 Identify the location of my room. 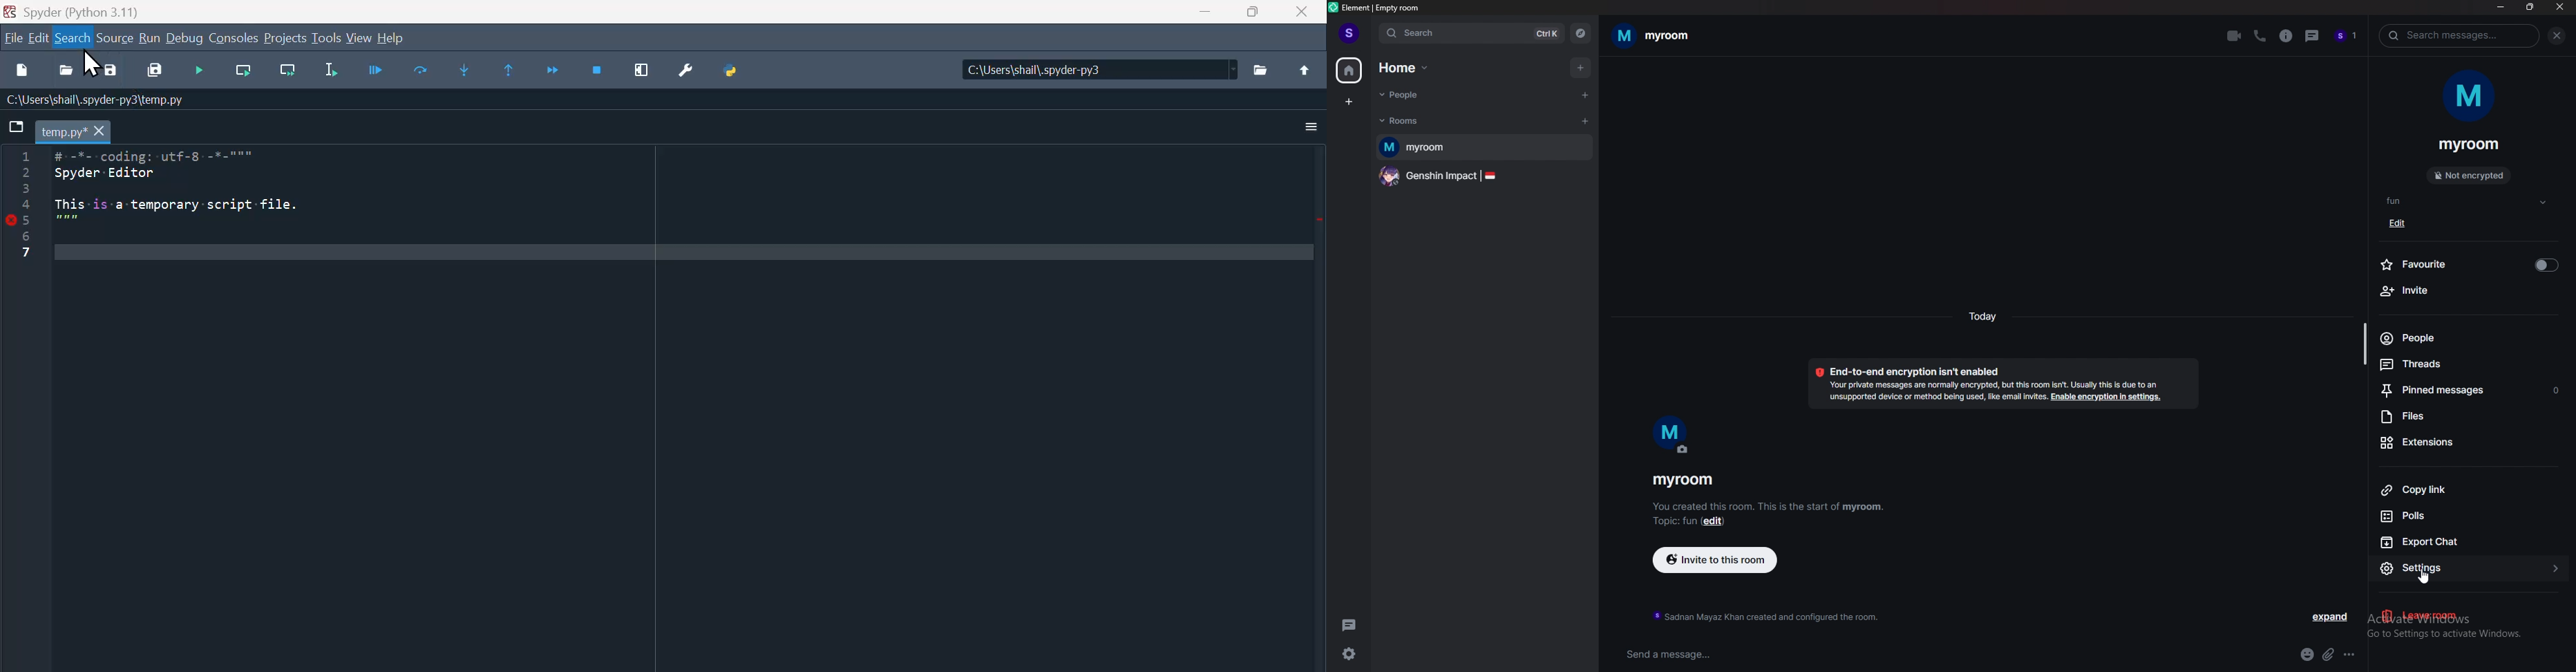
(1660, 35).